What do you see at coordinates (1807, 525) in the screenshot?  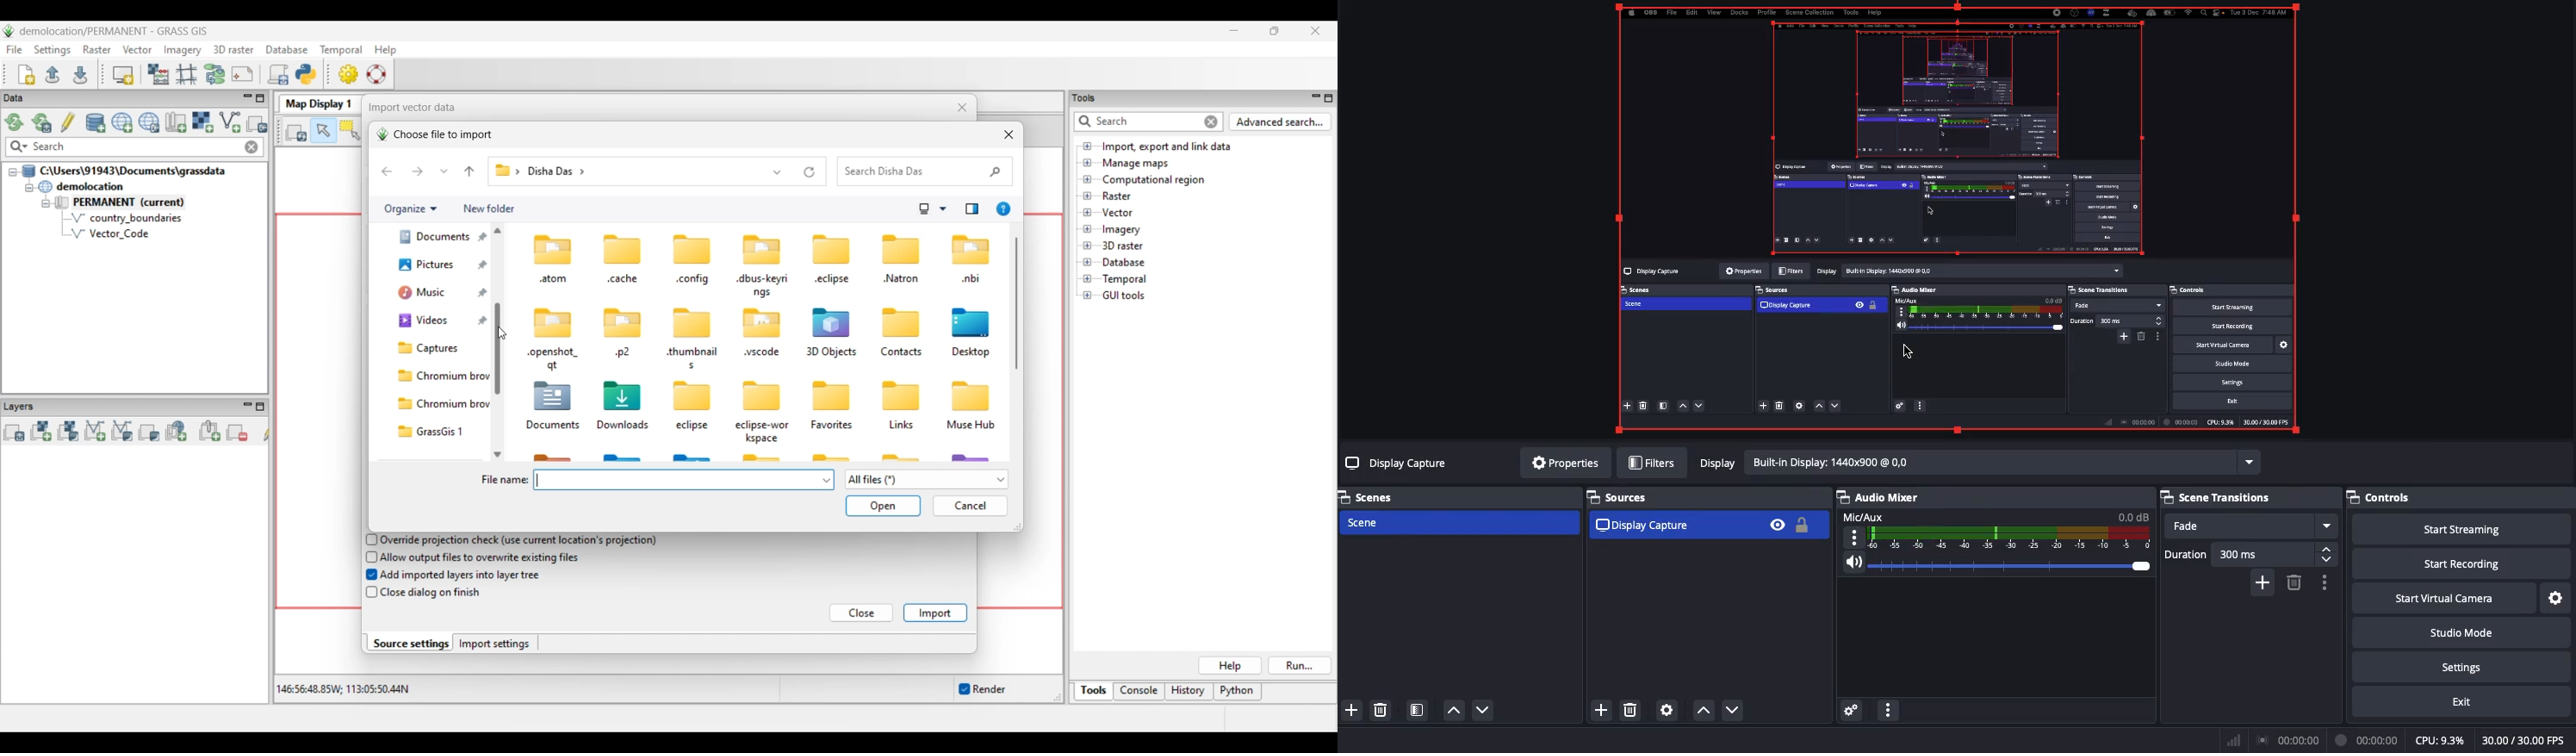 I see `Lock` at bounding box center [1807, 525].